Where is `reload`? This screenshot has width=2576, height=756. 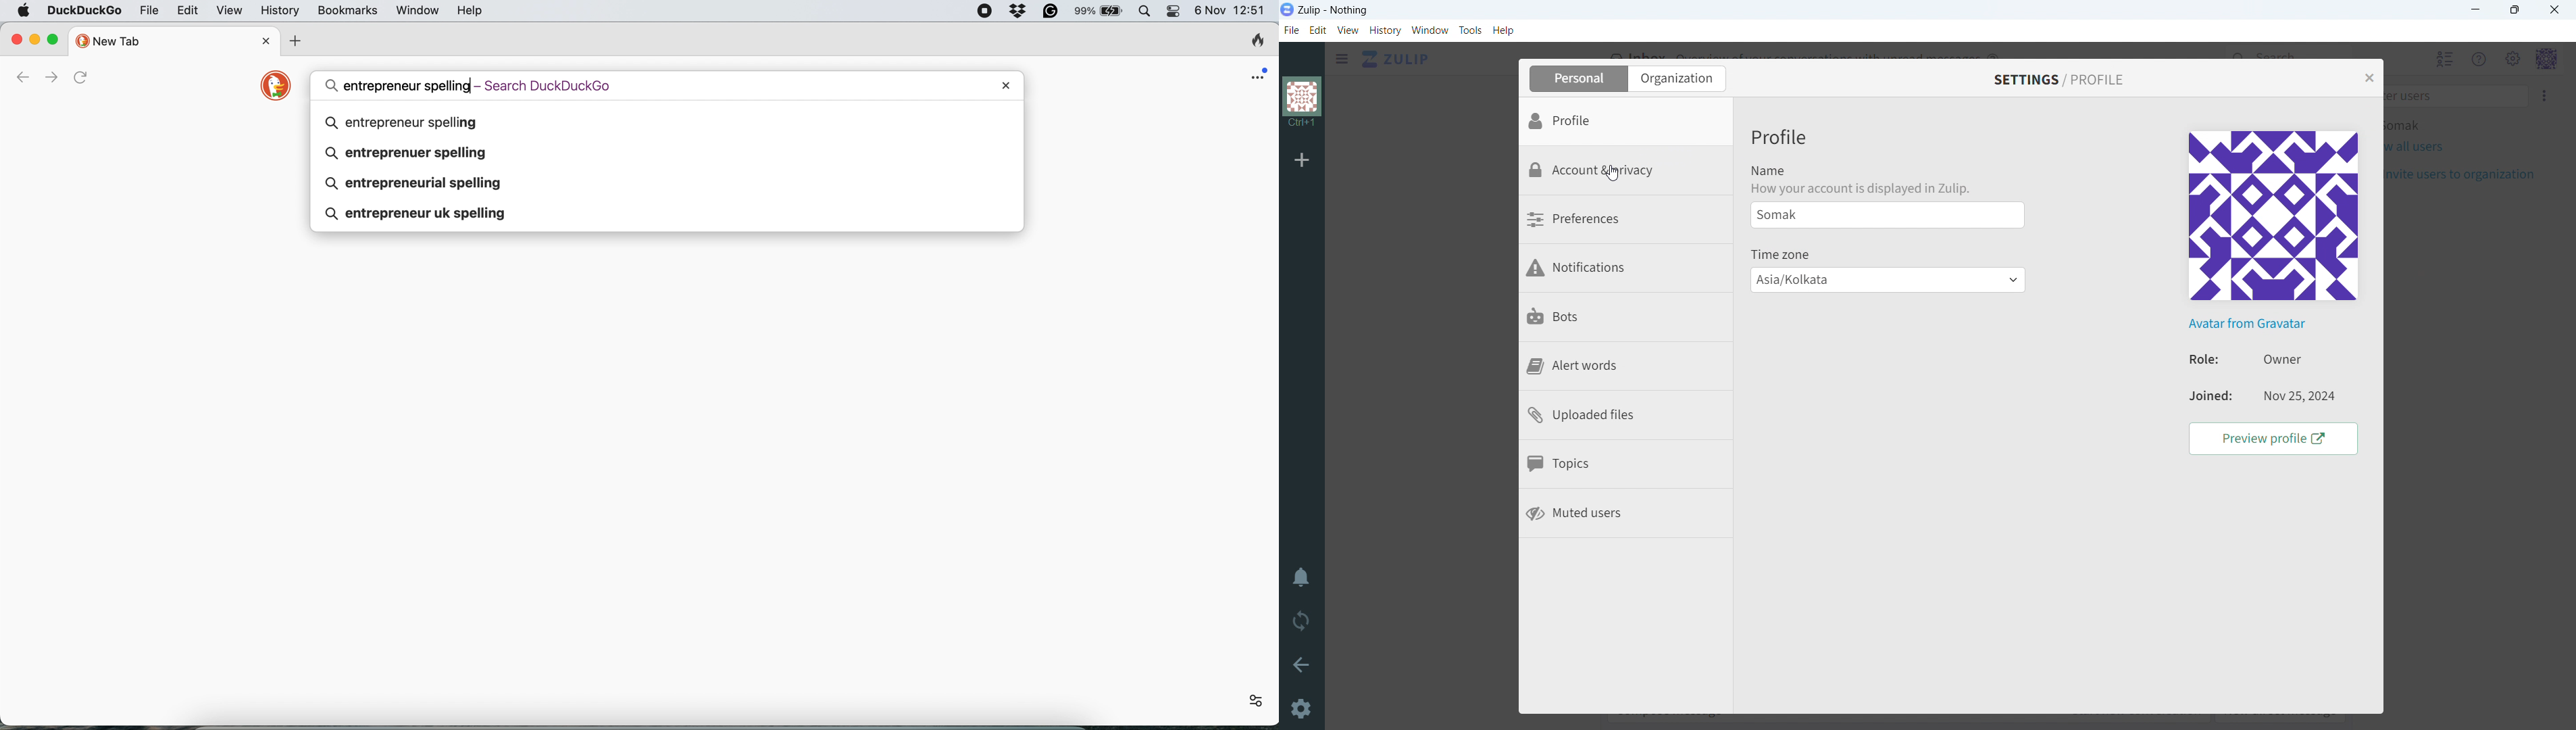
reload is located at coordinates (1300, 620).